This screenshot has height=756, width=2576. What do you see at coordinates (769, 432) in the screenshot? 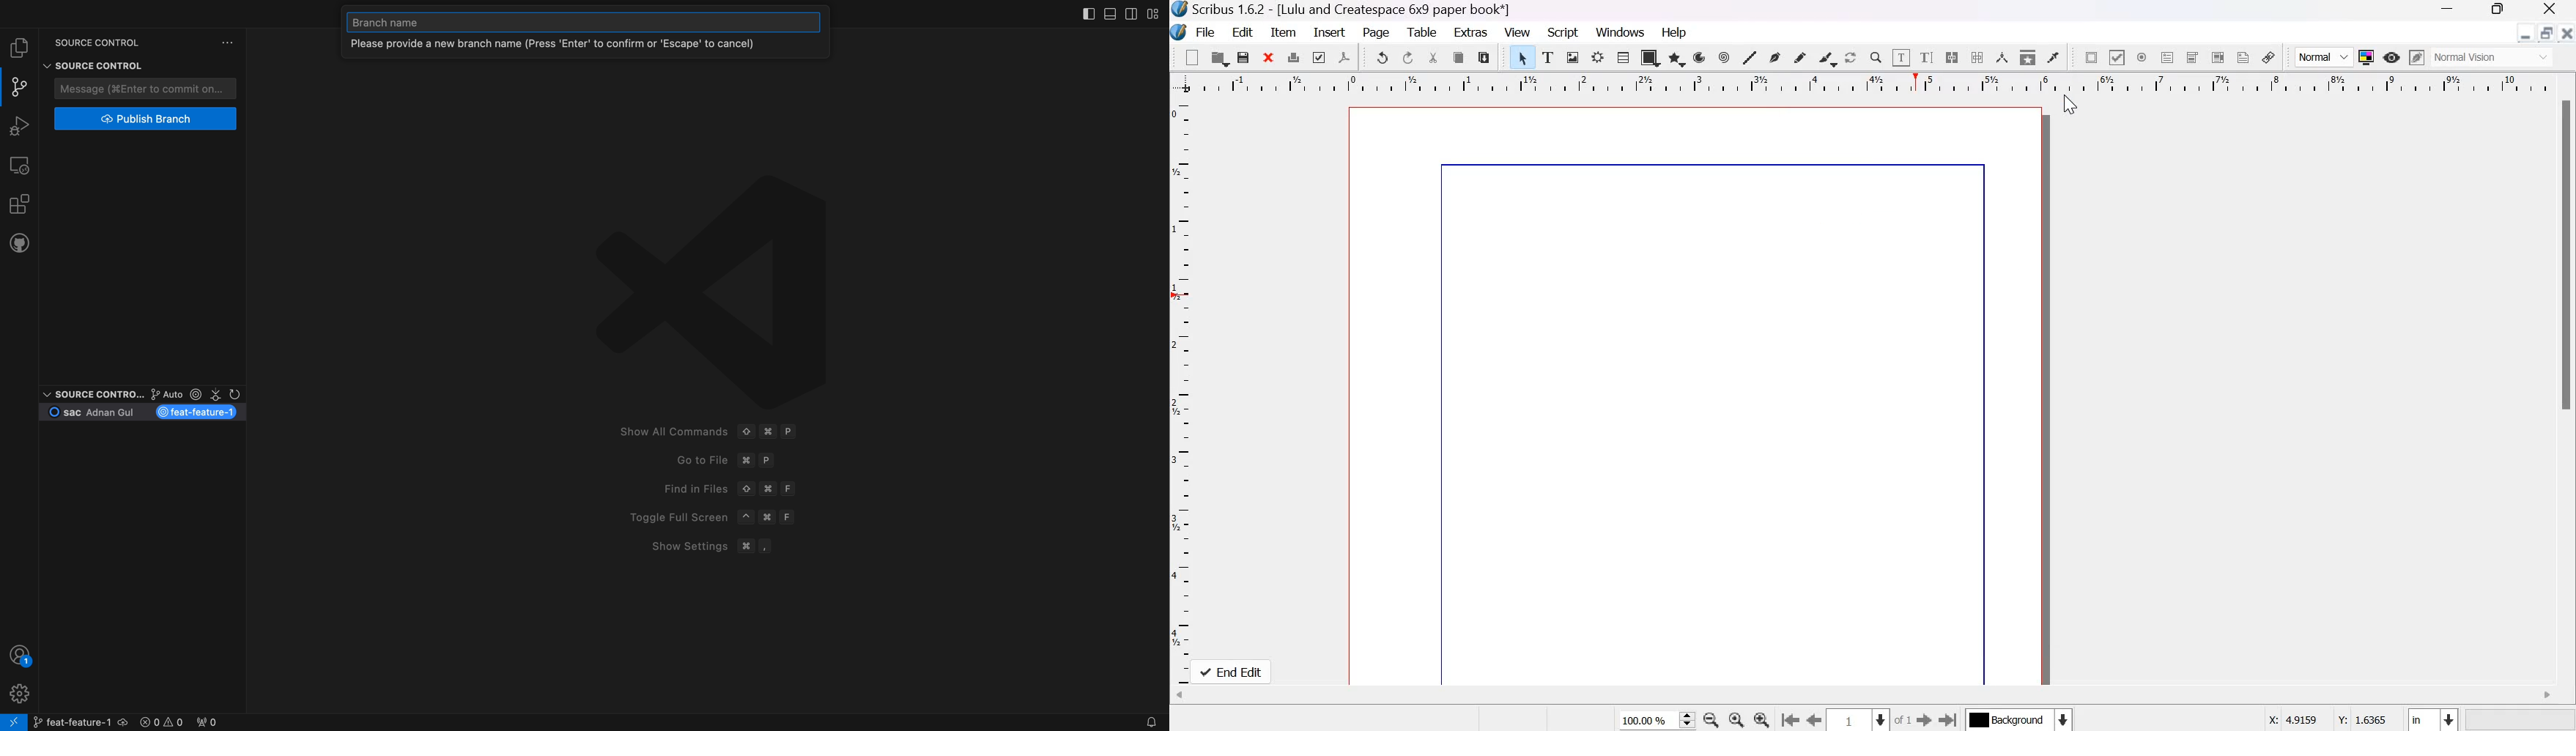
I see `Command` at bounding box center [769, 432].